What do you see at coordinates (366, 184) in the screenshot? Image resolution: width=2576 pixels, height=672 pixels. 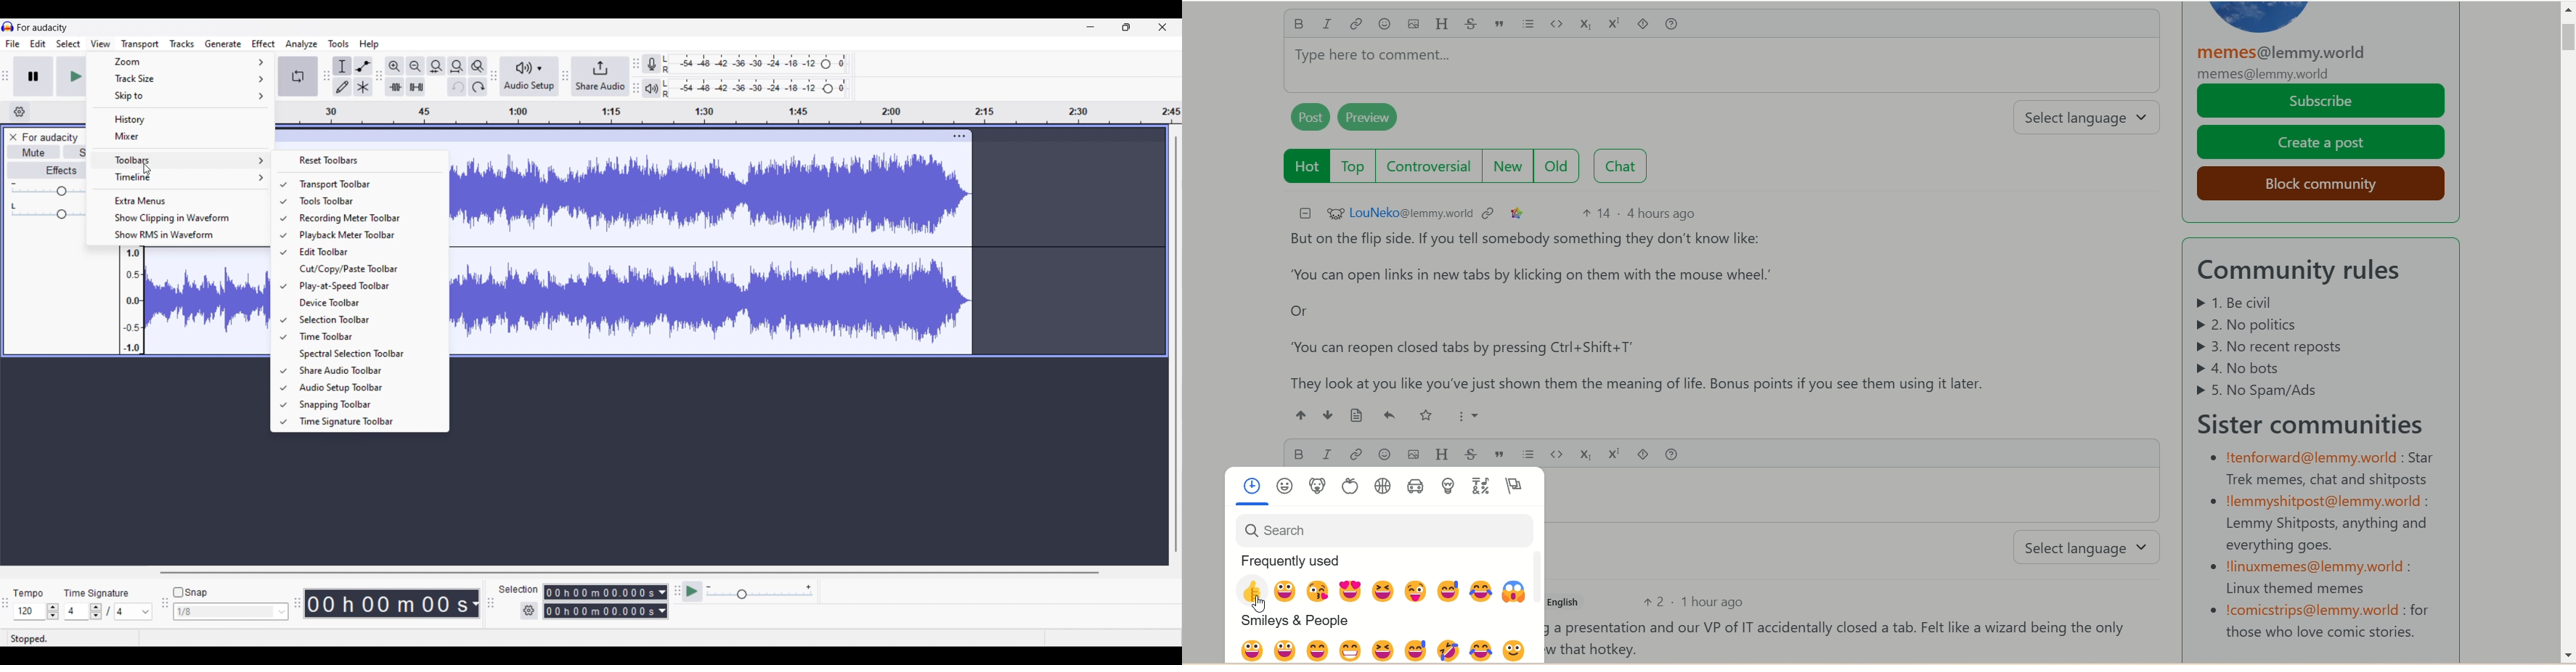 I see `Transport toolbar` at bounding box center [366, 184].